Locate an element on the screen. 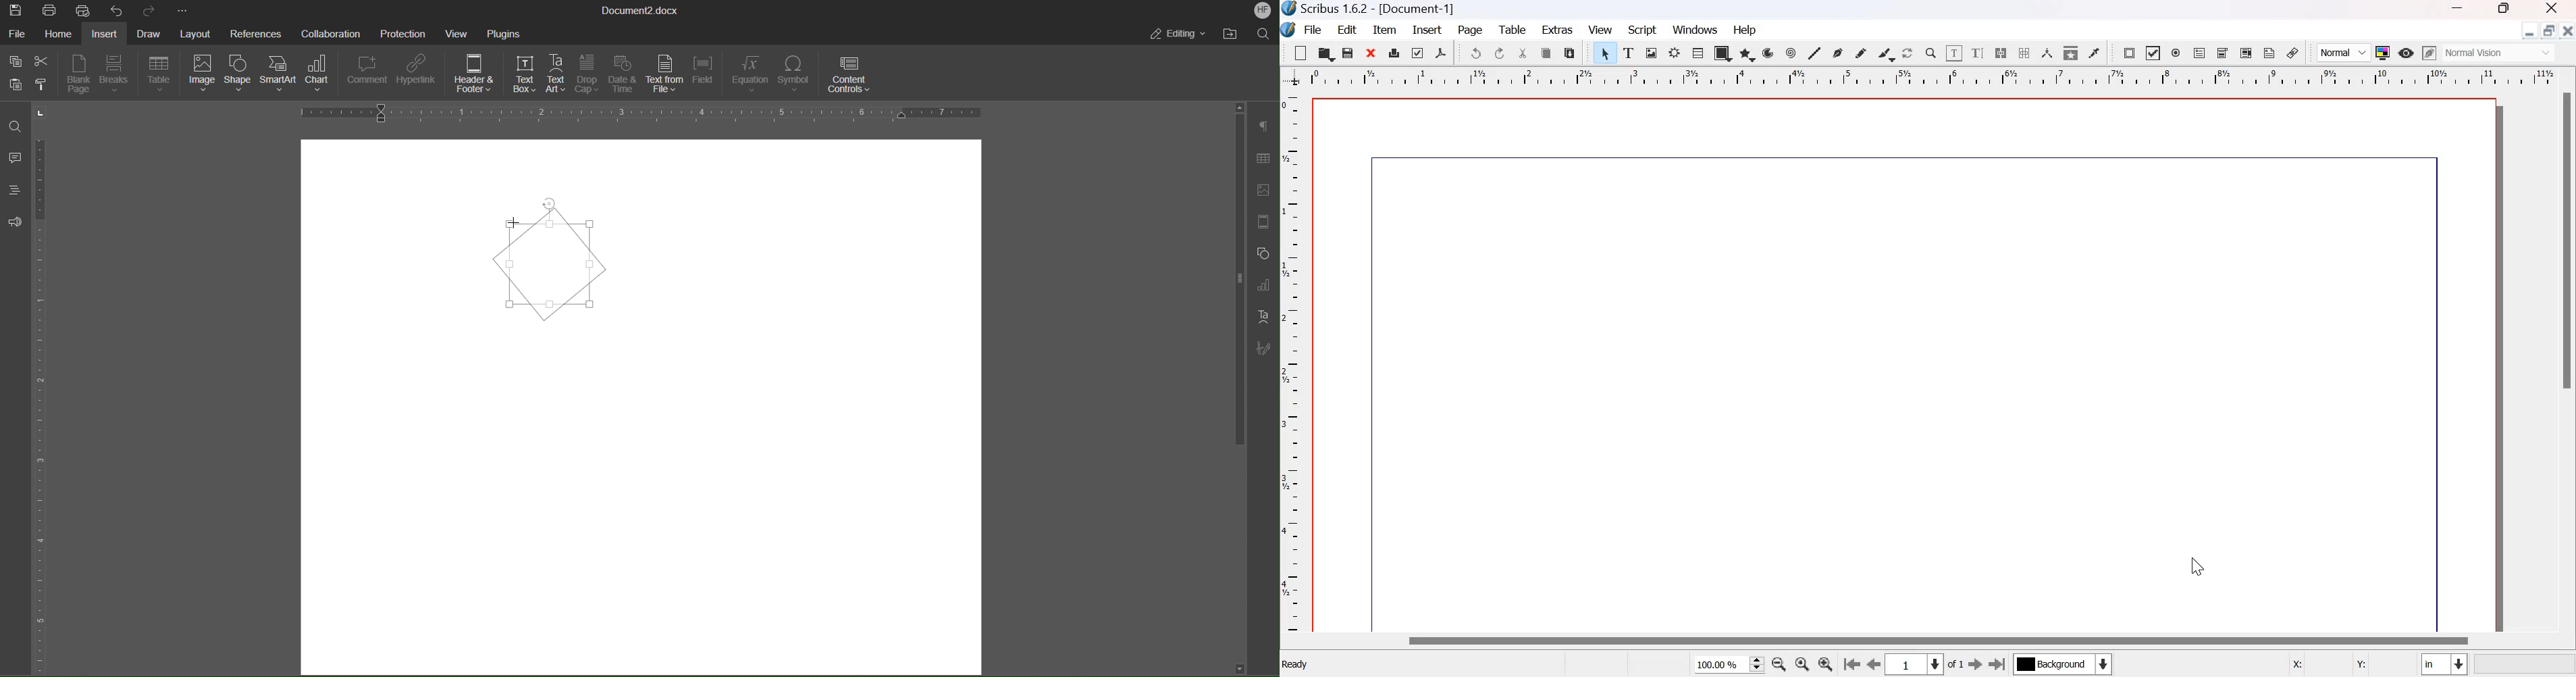 The height and width of the screenshot is (700, 2576). scrollbar is located at coordinates (1939, 638).